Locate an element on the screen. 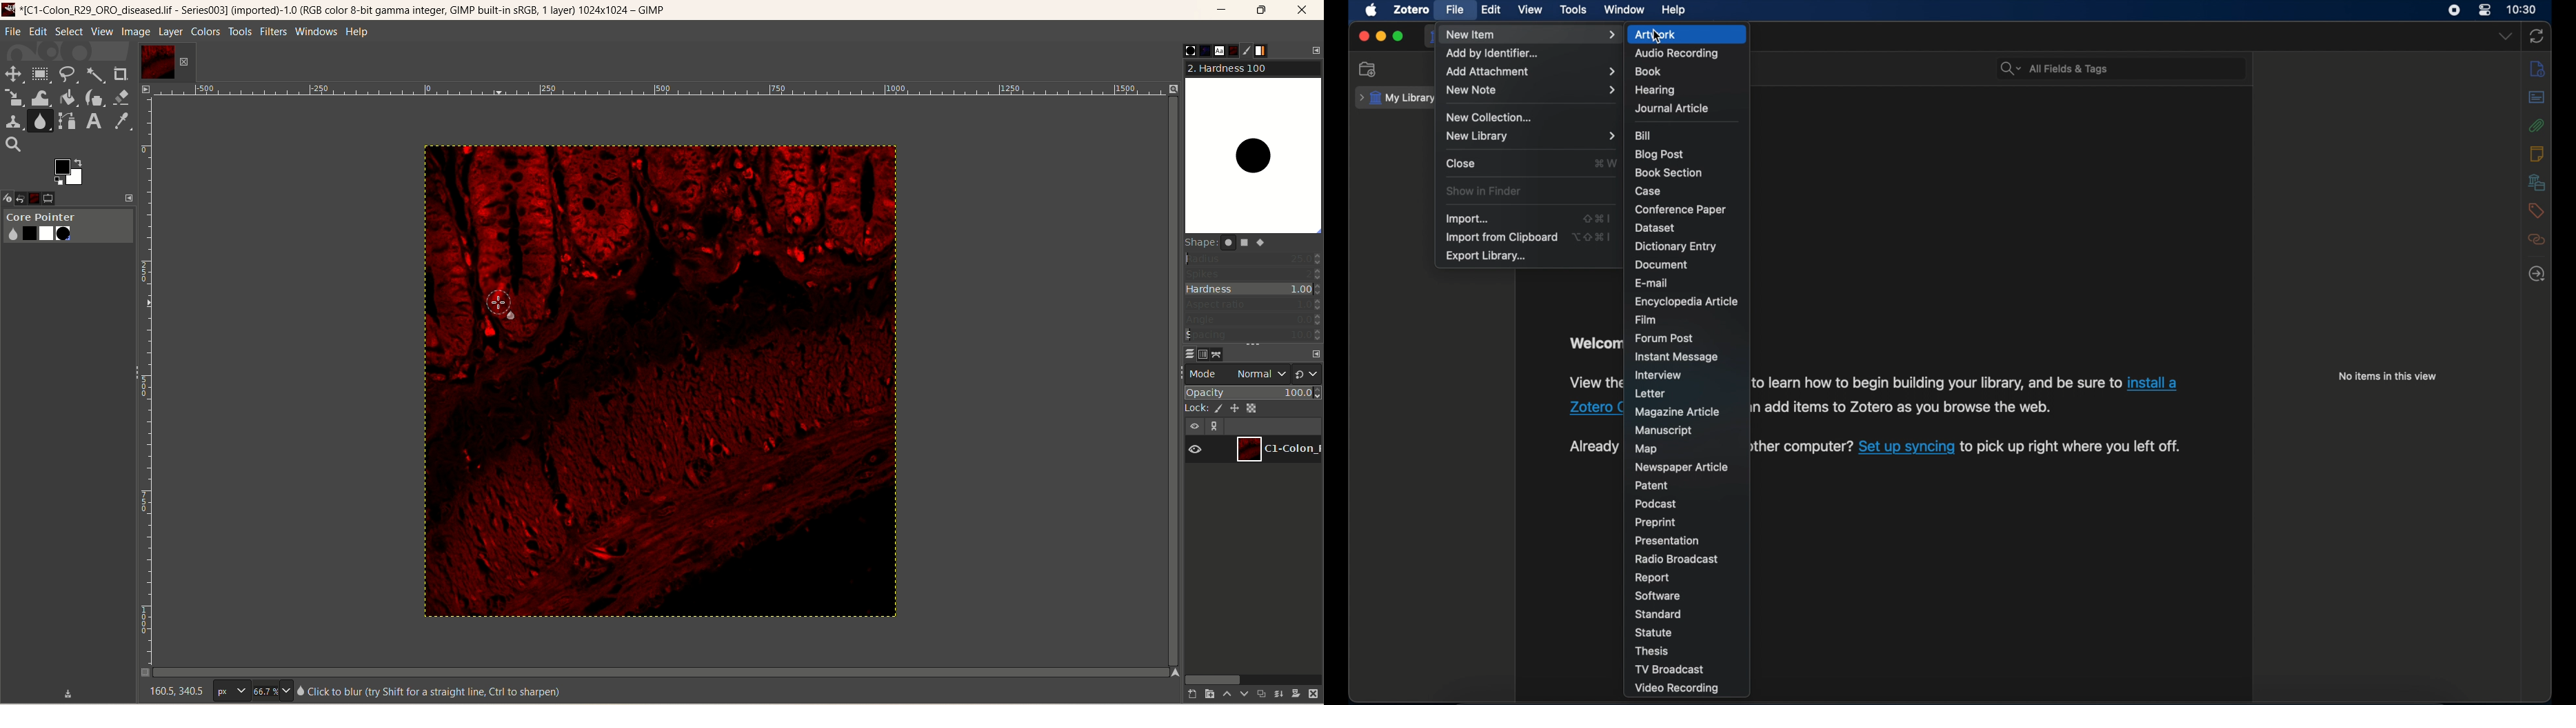 Image resolution: width=2576 pixels, height=728 pixels. standard is located at coordinates (1659, 614).